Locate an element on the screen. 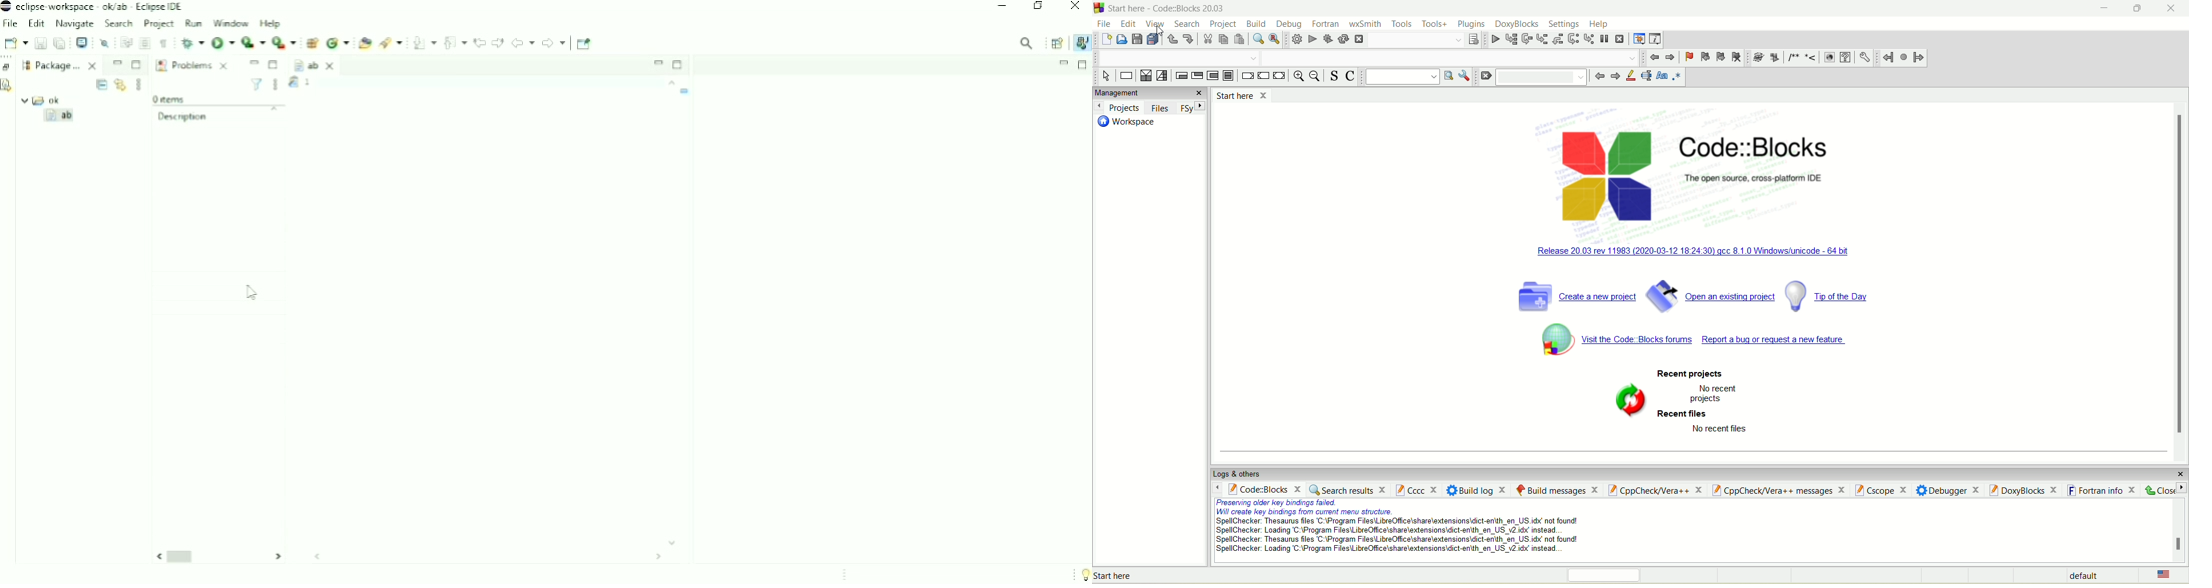  eclipse workspace ok/ab Eclipse IDE is located at coordinates (94, 7).